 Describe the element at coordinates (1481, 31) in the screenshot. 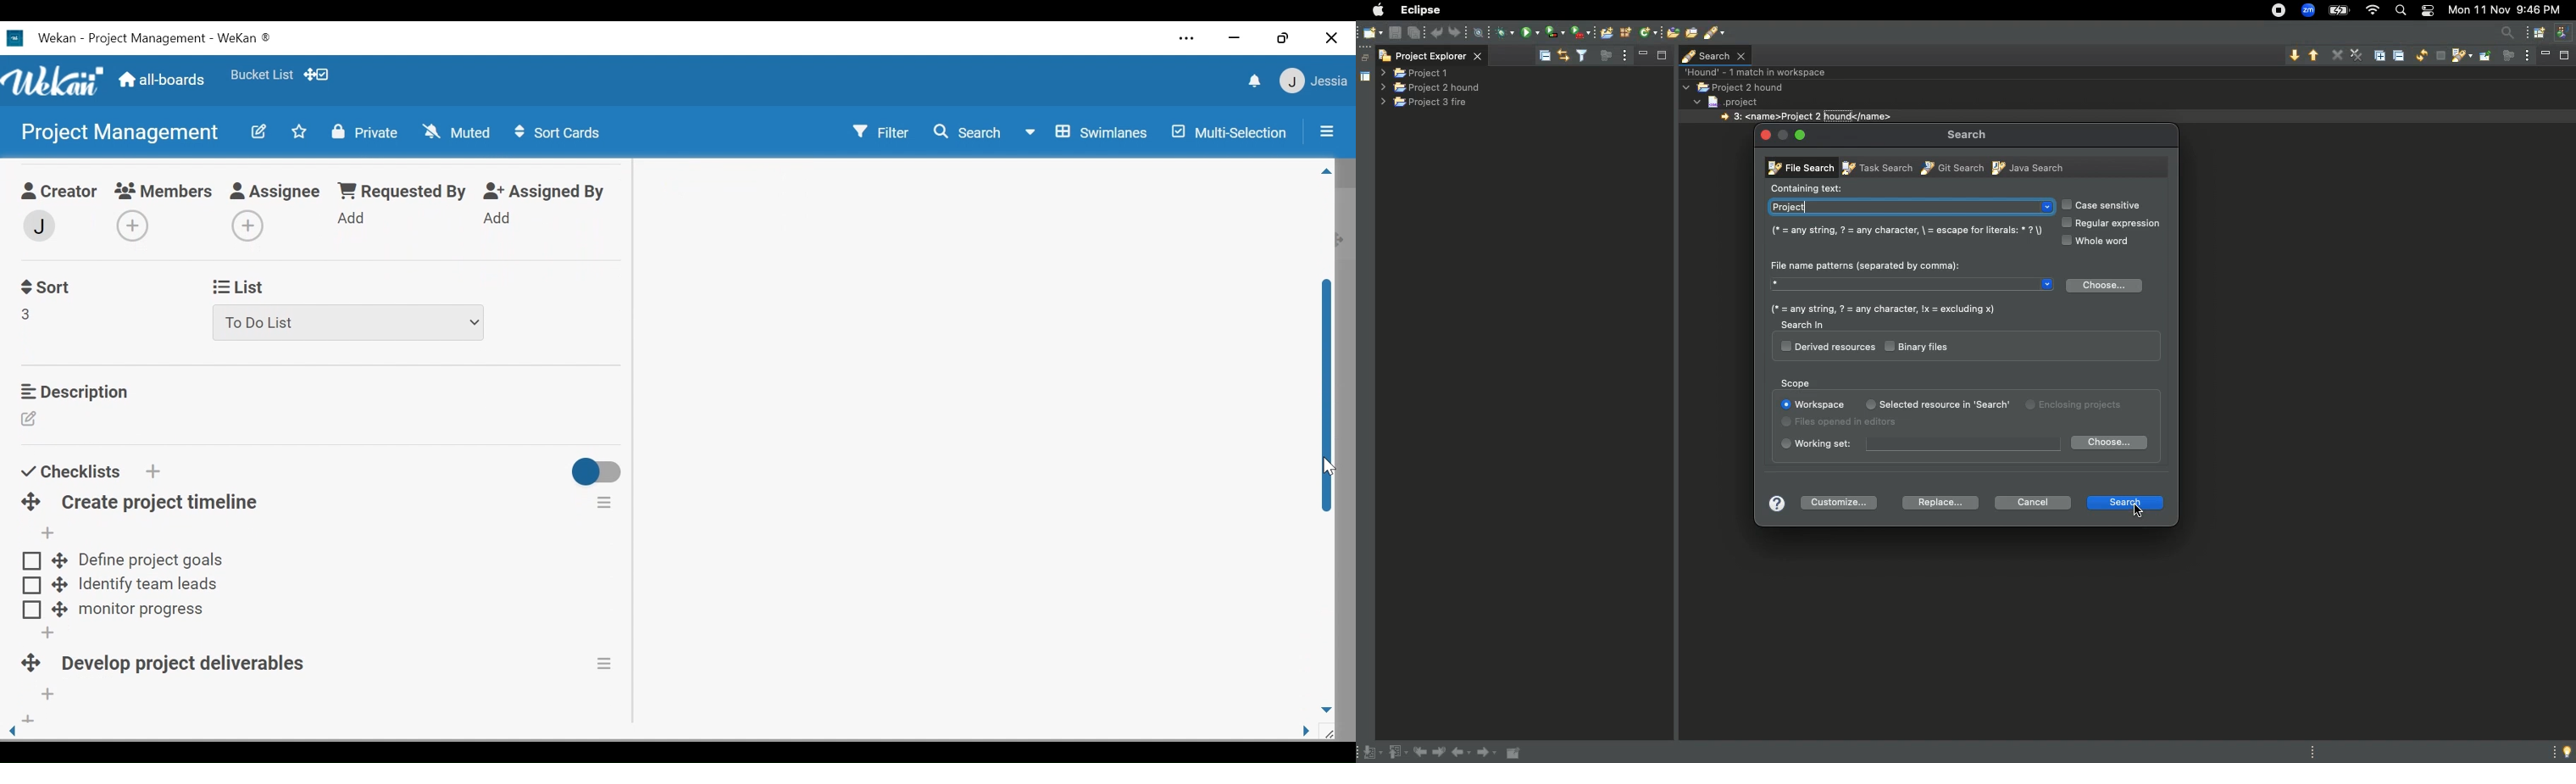

I see `skip all break points` at that location.